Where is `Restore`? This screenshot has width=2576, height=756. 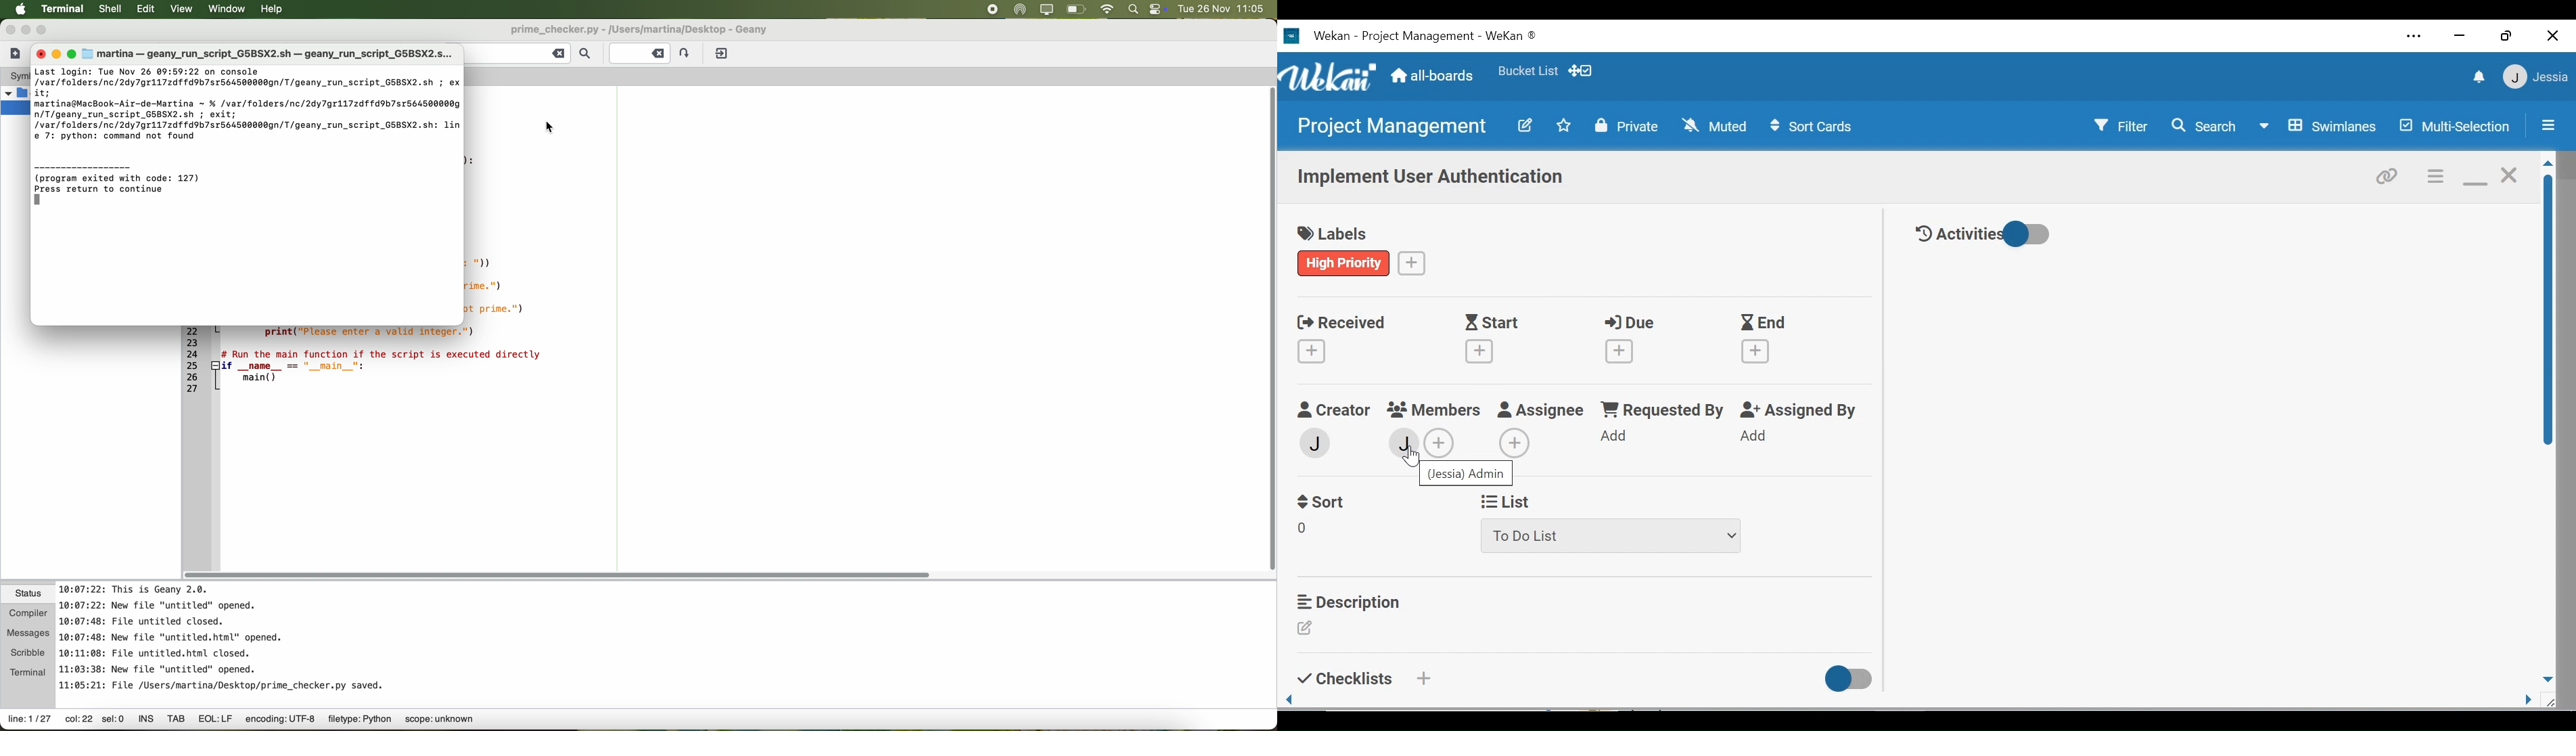
Restore is located at coordinates (2504, 37).